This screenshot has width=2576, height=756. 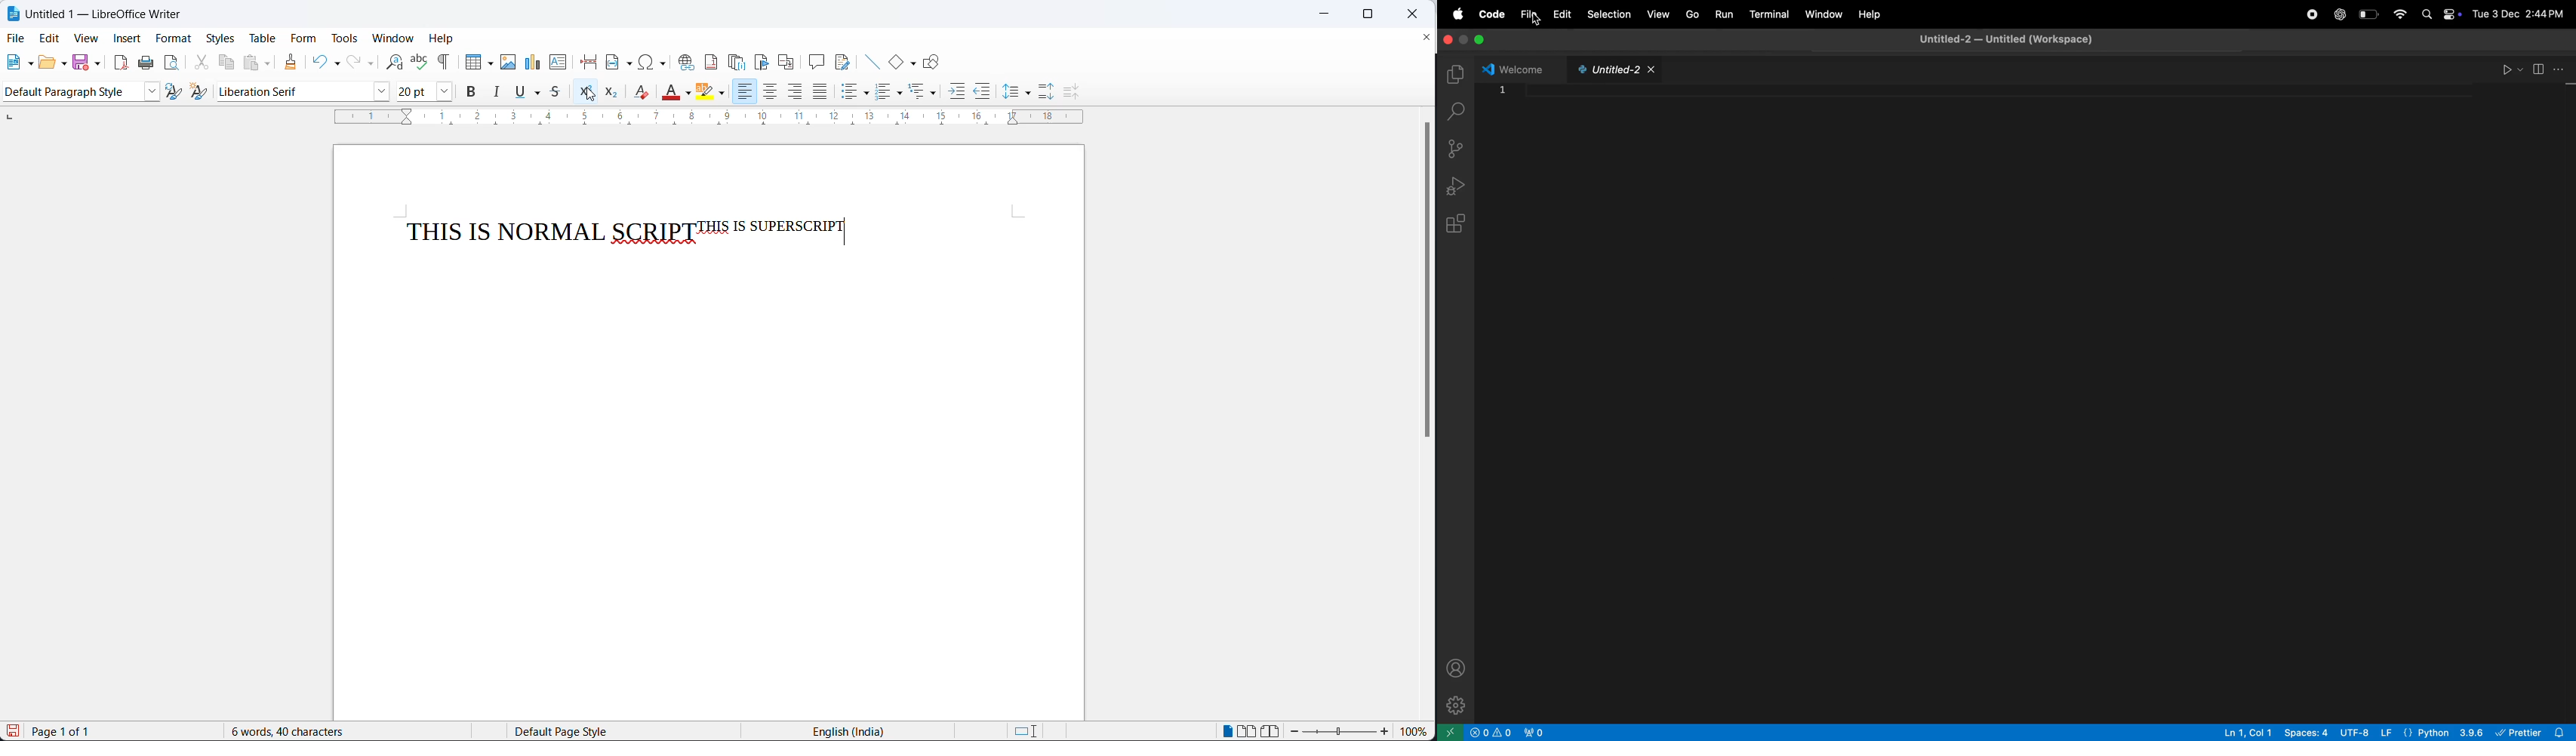 What do you see at coordinates (1458, 225) in the screenshot?
I see `extensions` at bounding box center [1458, 225].